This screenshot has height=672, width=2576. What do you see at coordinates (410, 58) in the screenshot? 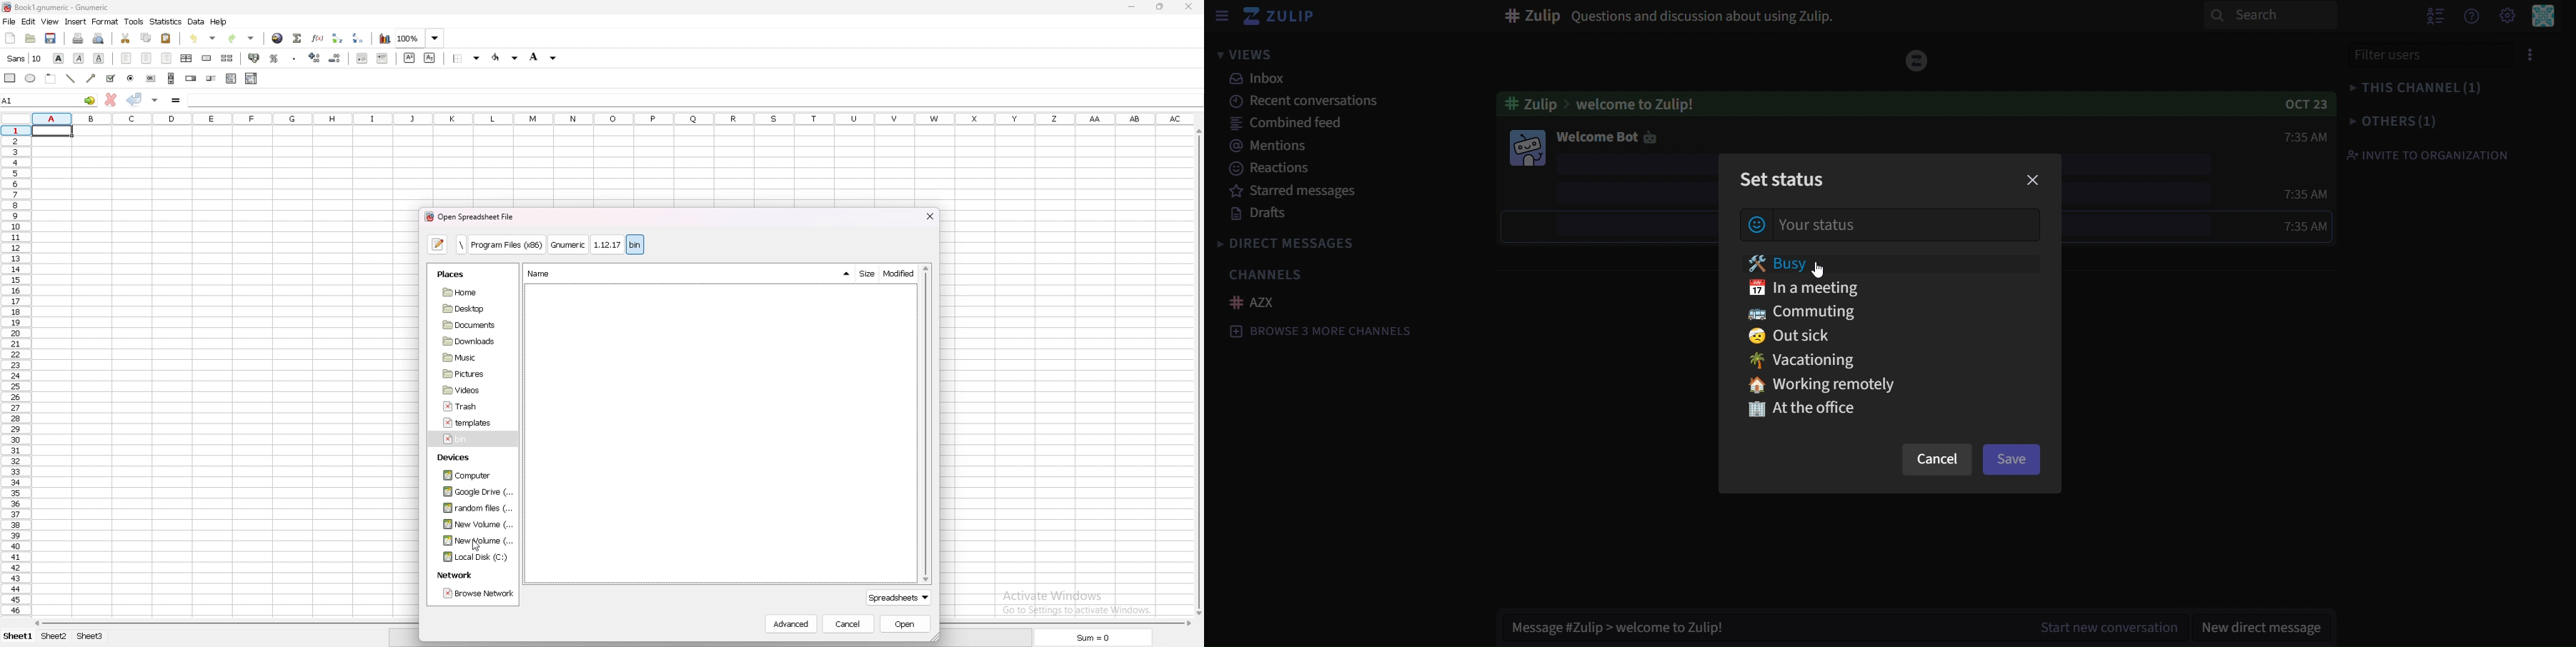
I see `superscript` at bounding box center [410, 58].